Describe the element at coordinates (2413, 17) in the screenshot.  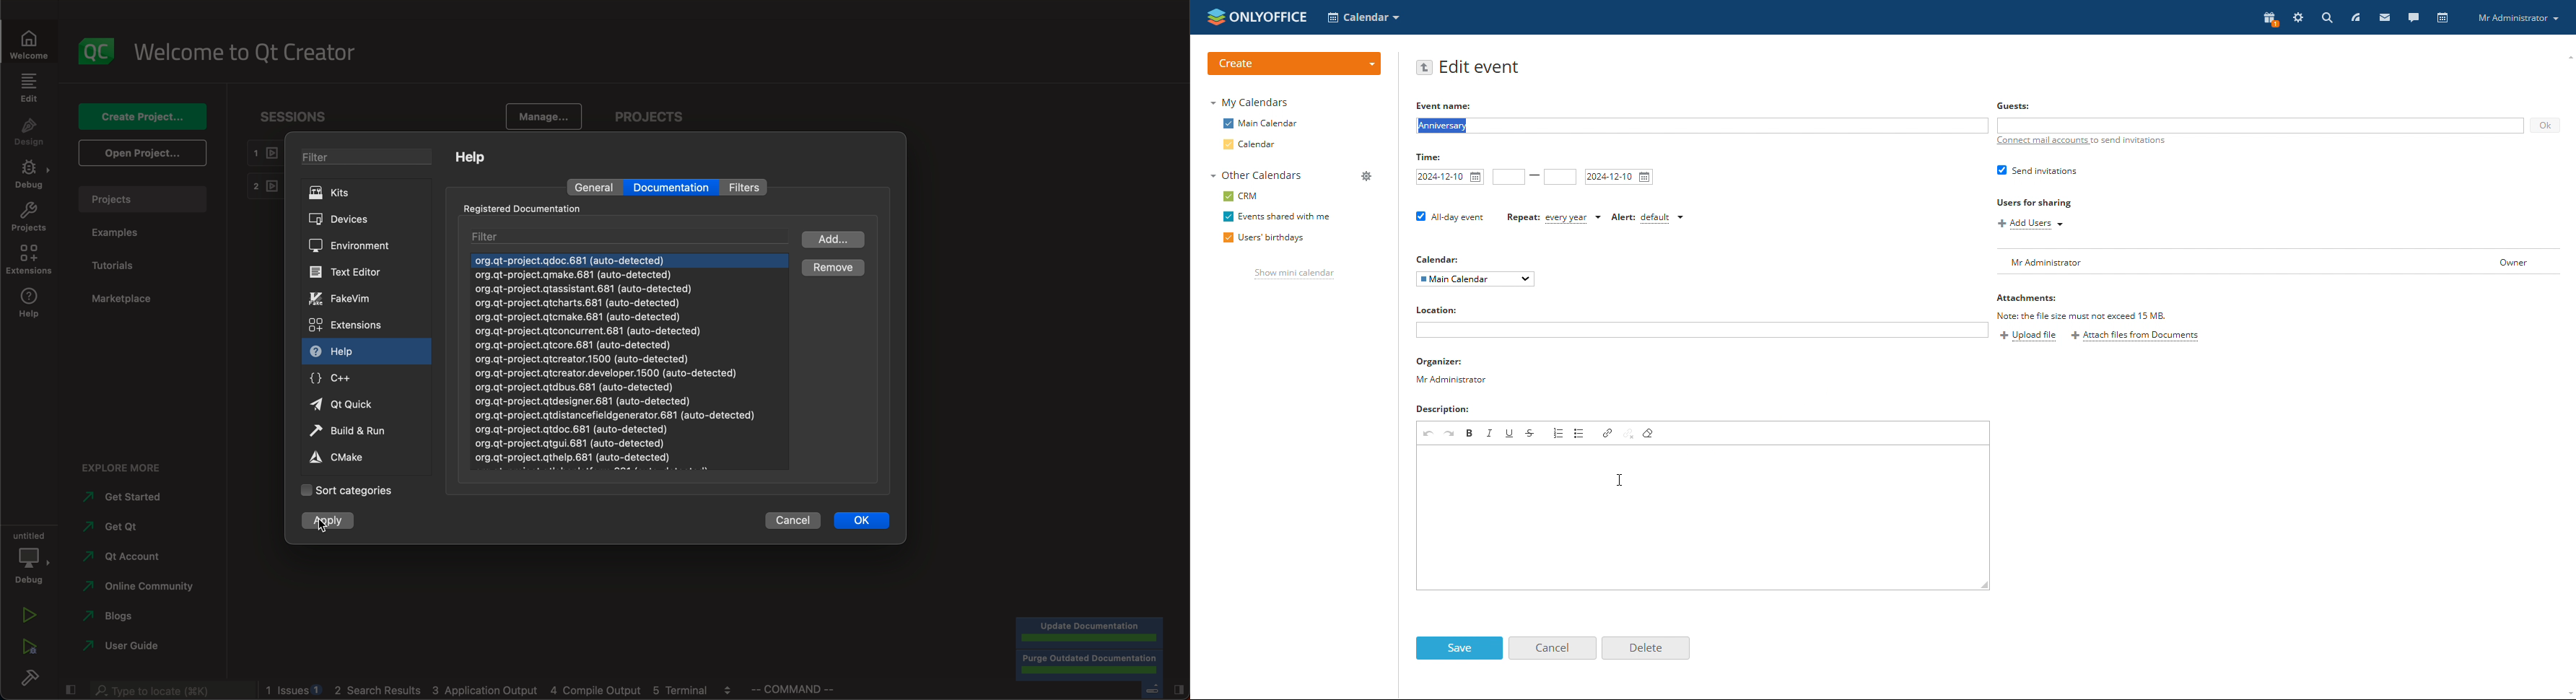
I see `talk` at that location.